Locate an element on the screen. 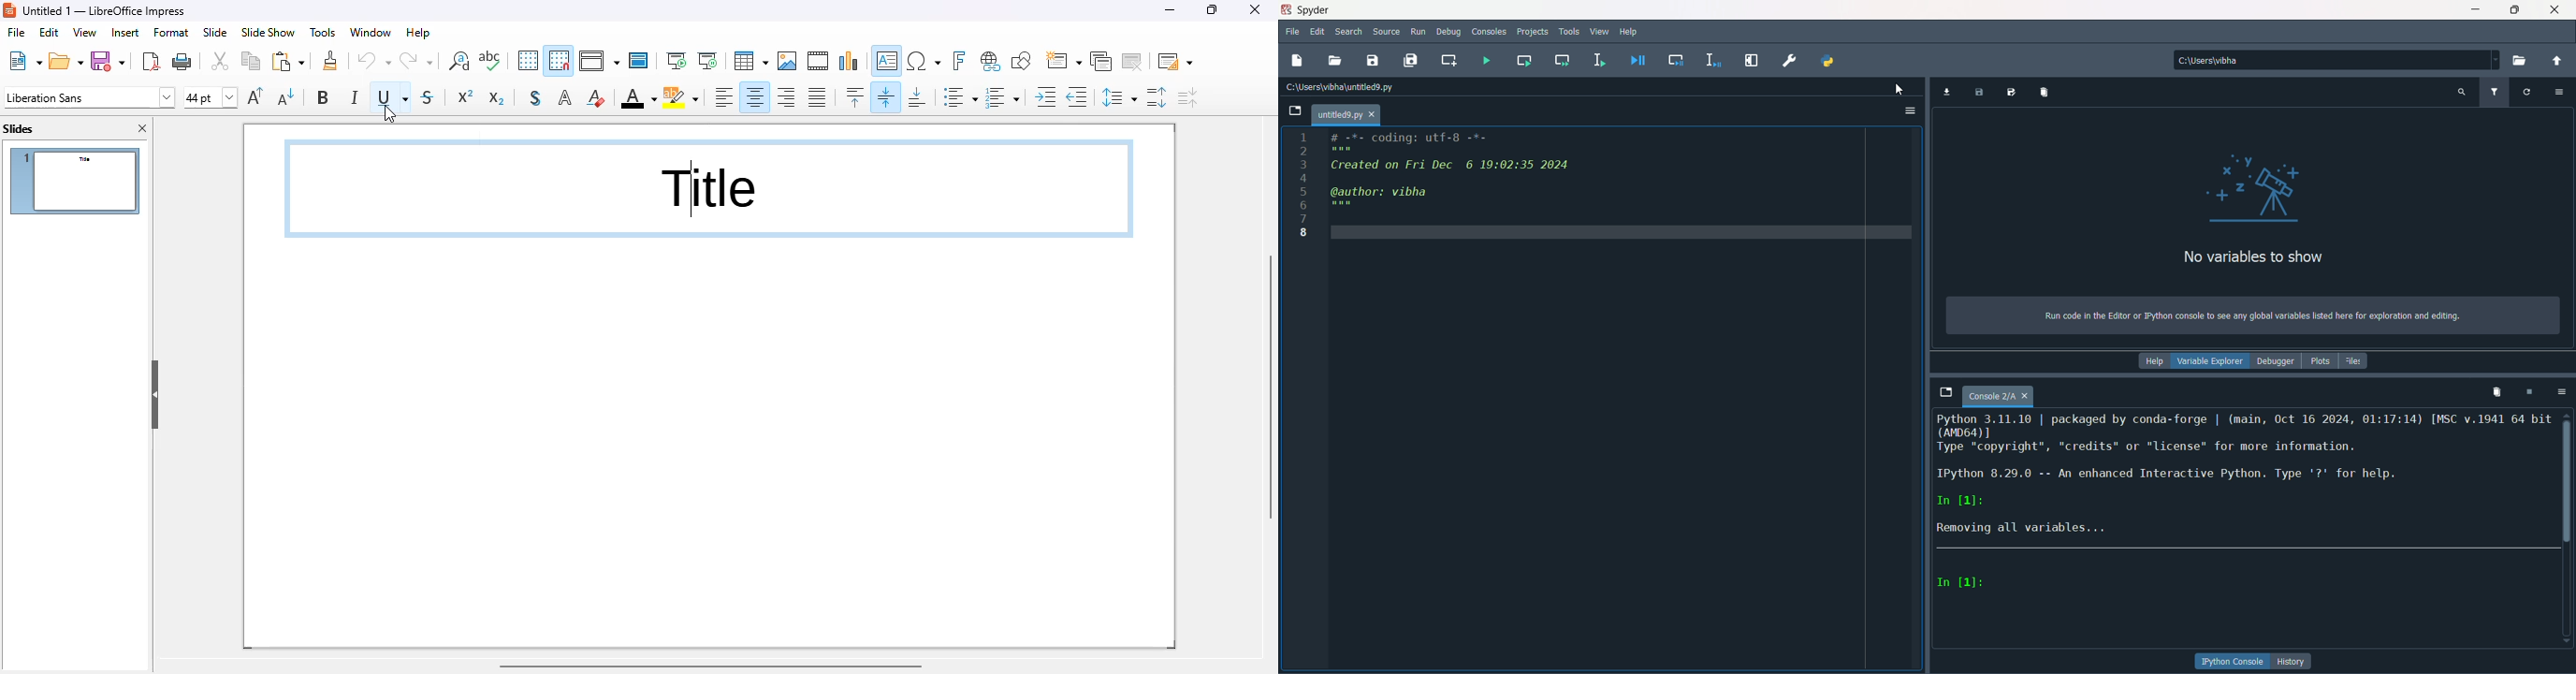 The image size is (2576, 700). maximize current pane is located at coordinates (1752, 60).